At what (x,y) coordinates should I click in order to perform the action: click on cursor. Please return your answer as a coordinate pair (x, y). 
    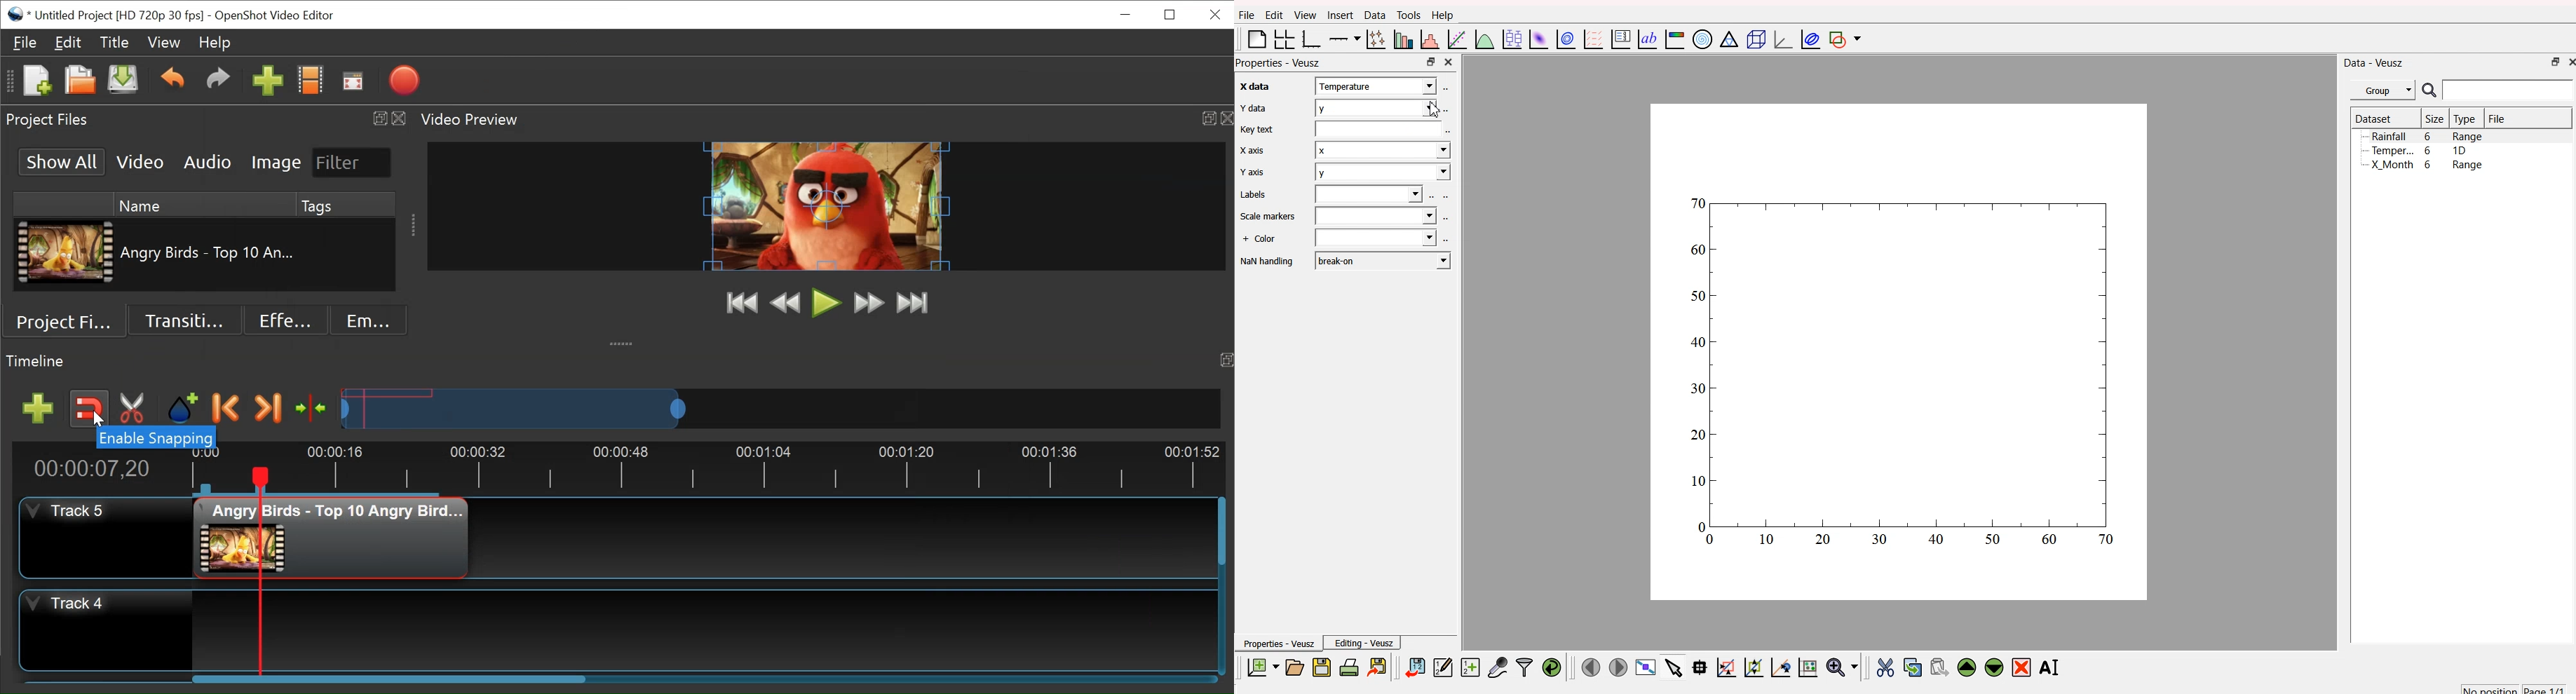
    Looking at the image, I should click on (1439, 109).